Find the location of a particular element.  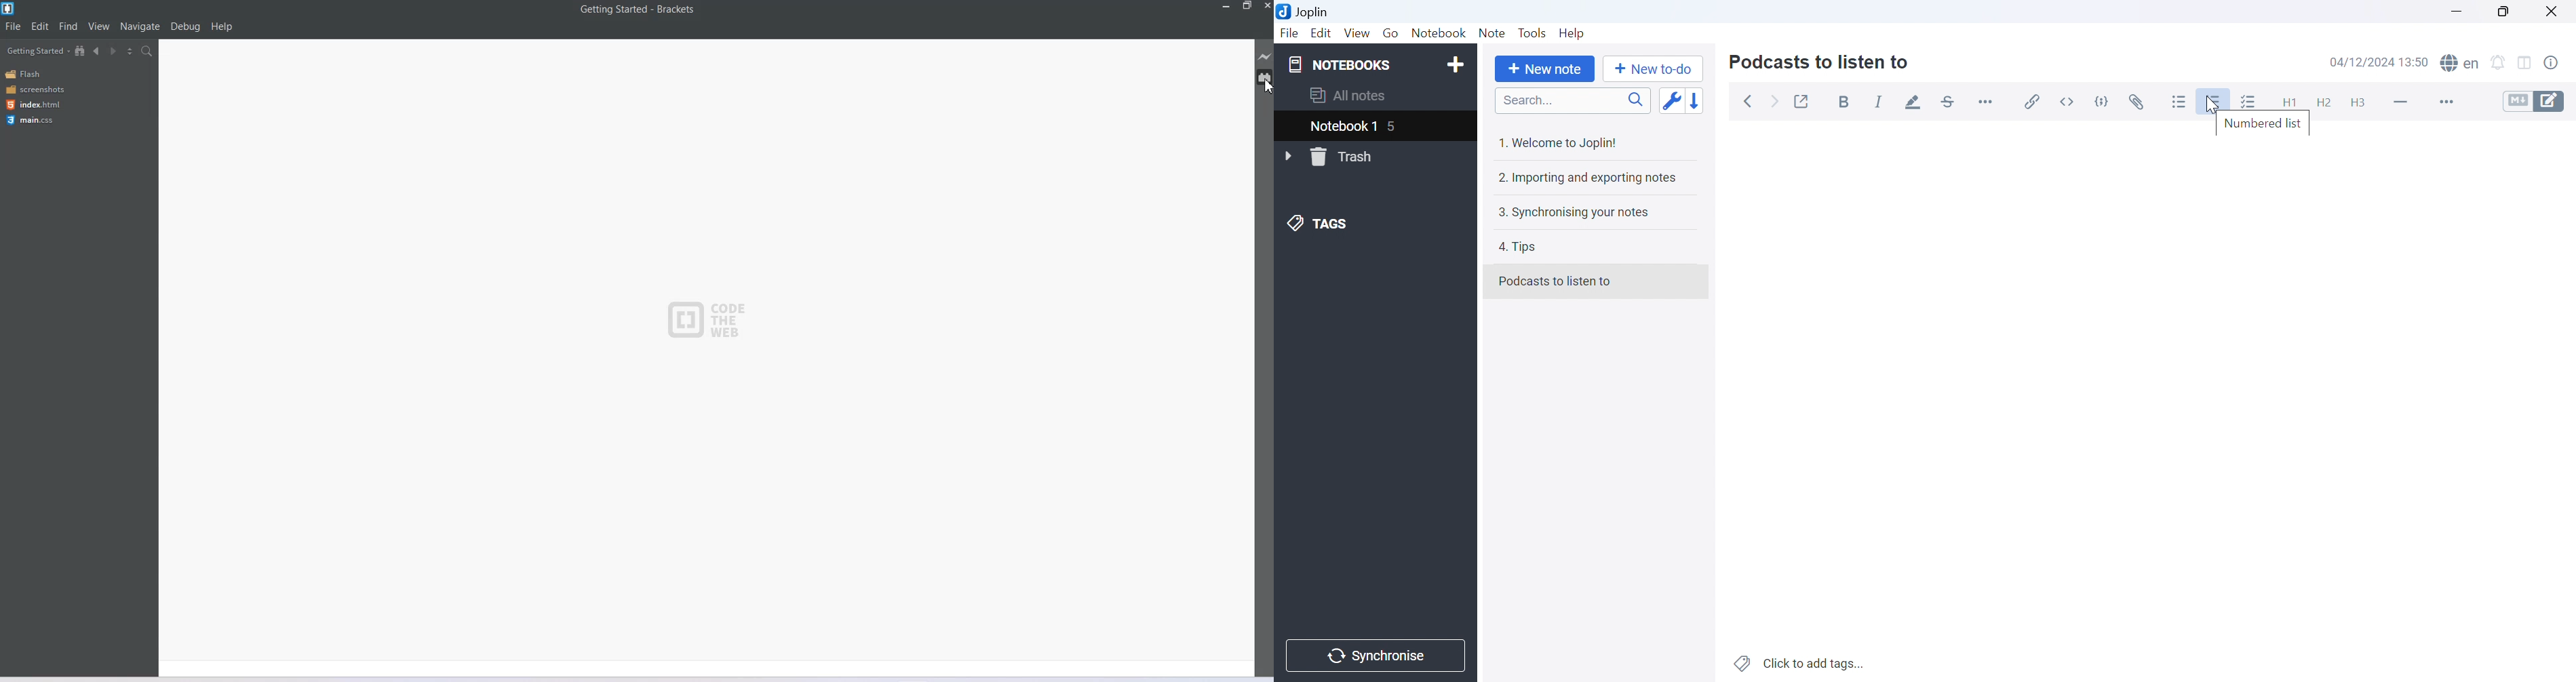

Tools is located at coordinates (1533, 33).